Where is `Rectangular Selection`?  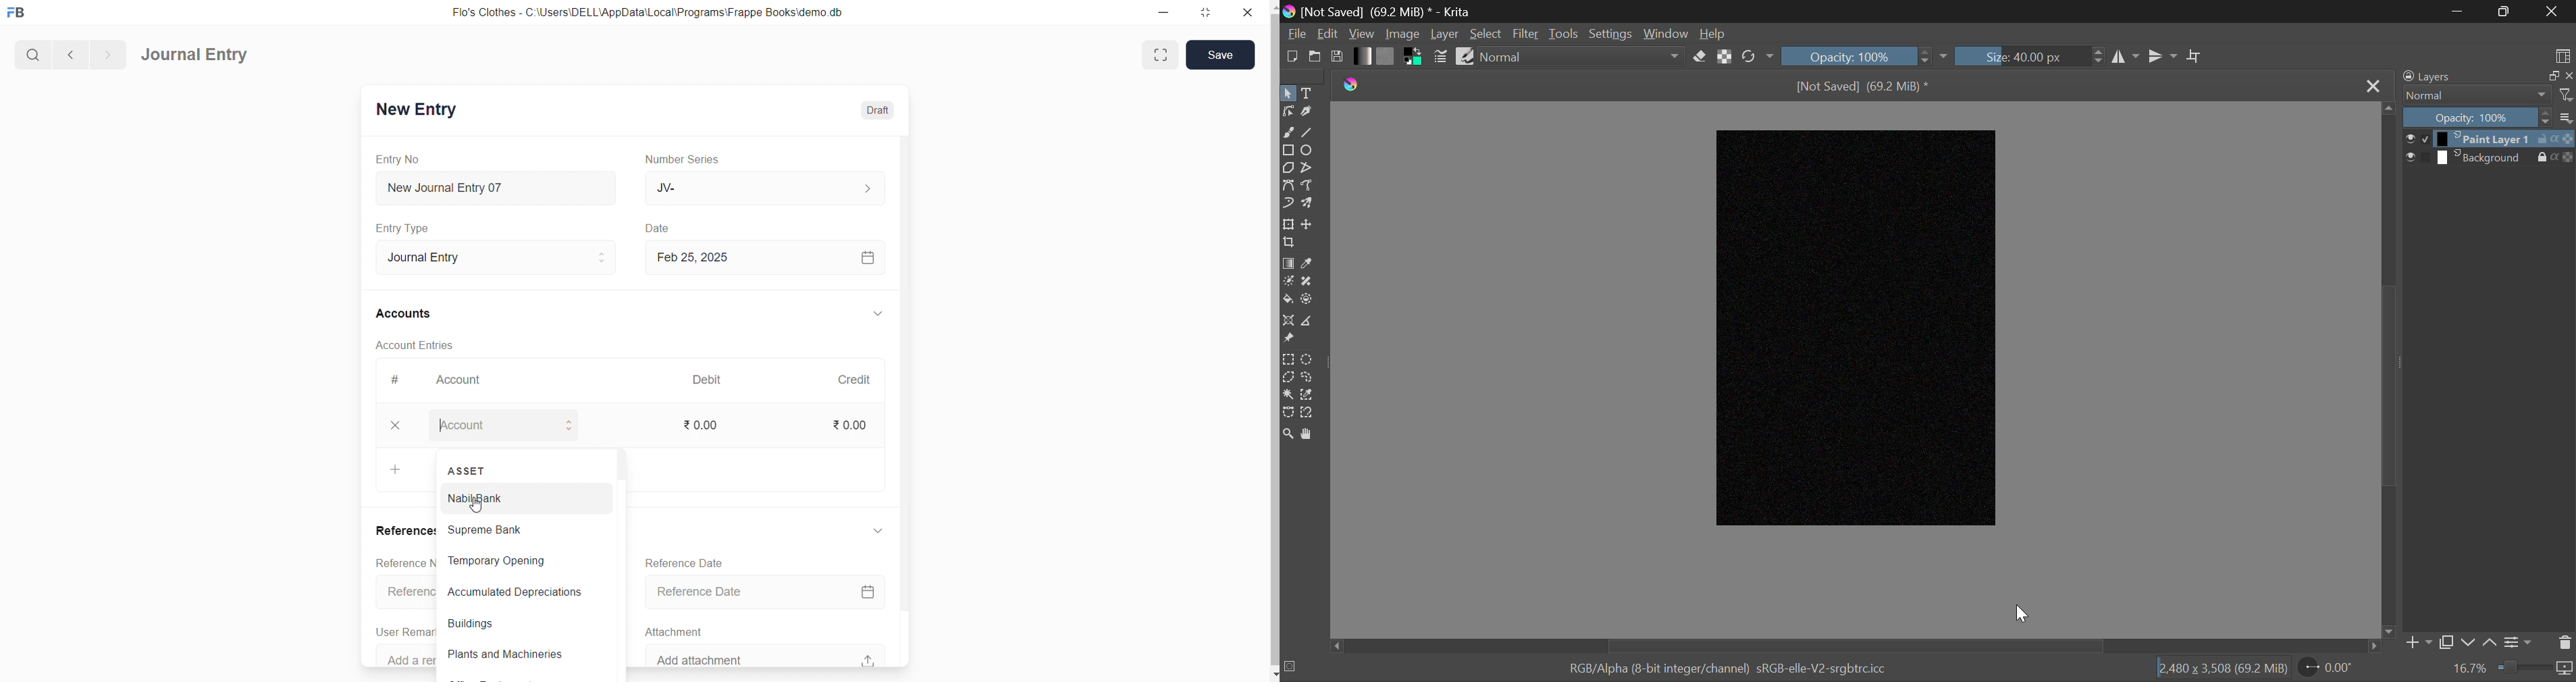
Rectangular Selection is located at coordinates (1288, 359).